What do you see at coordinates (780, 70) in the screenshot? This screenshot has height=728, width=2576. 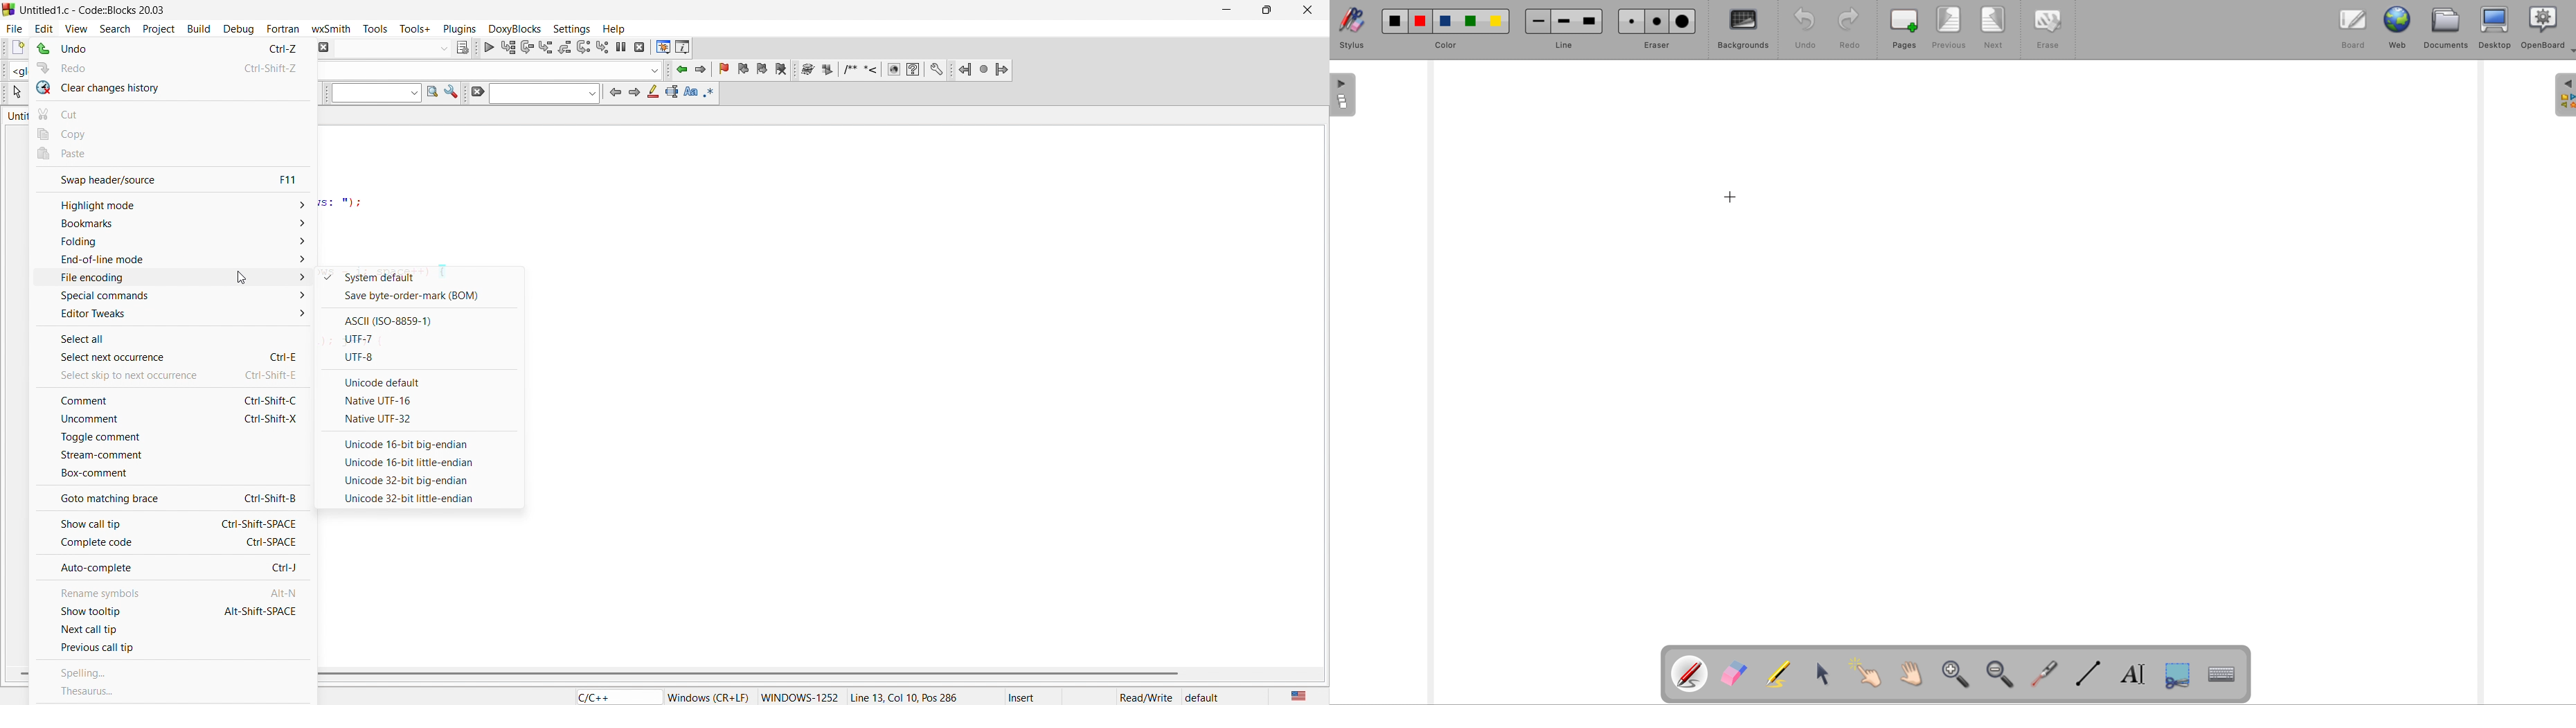 I see `Clear bookmark` at bounding box center [780, 70].